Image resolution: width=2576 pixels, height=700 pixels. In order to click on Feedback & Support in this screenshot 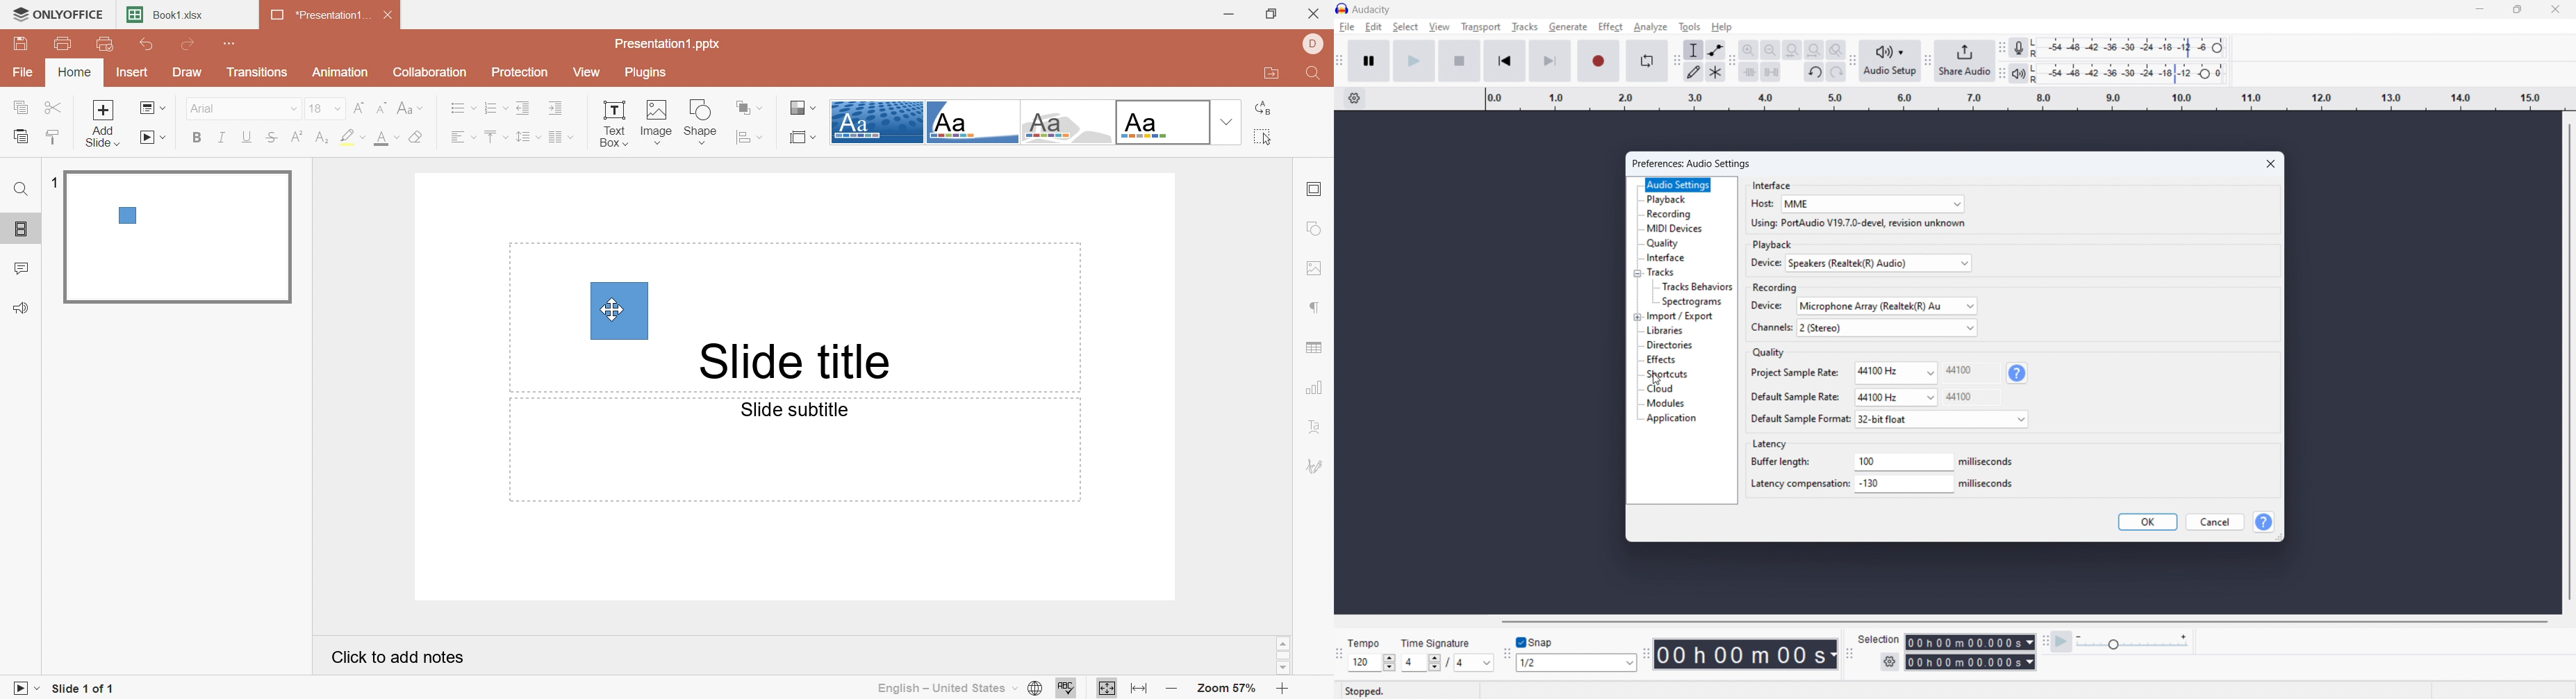, I will do `click(23, 308)`.